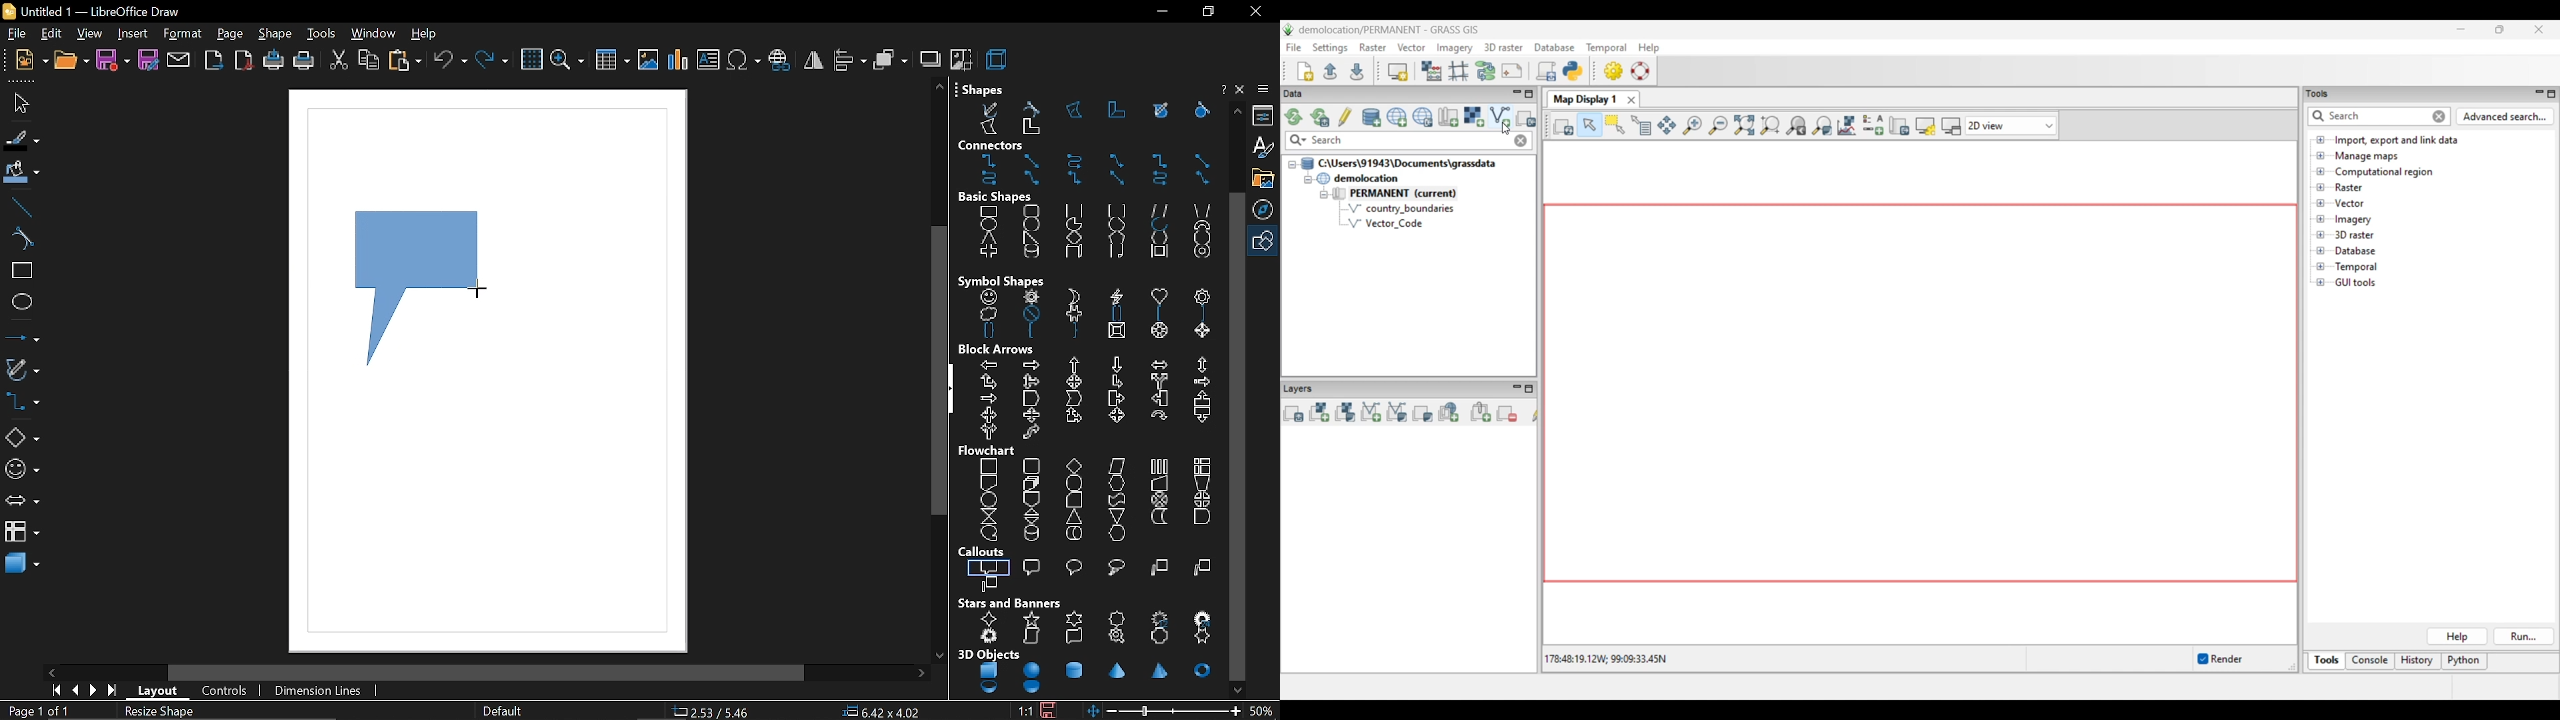  Describe the element at coordinates (1074, 211) in the screenshot. I see `square` at that location.